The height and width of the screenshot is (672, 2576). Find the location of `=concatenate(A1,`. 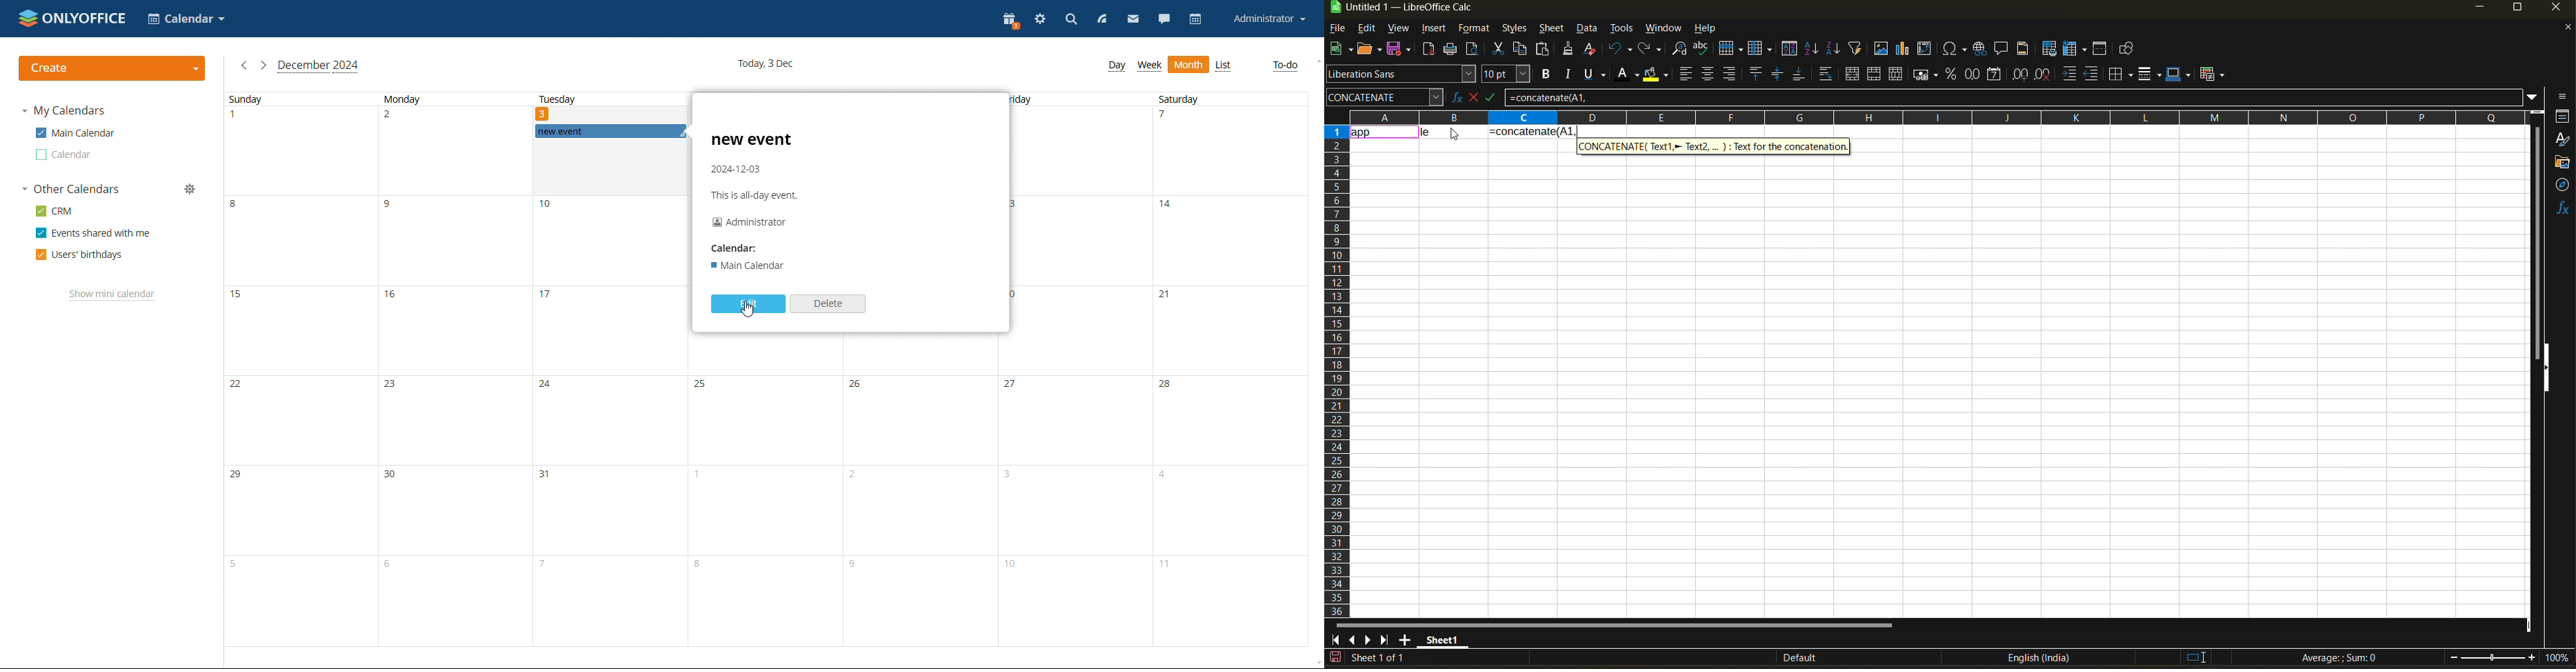

=concatenate(A1, is located at coordinates (2013, 97).